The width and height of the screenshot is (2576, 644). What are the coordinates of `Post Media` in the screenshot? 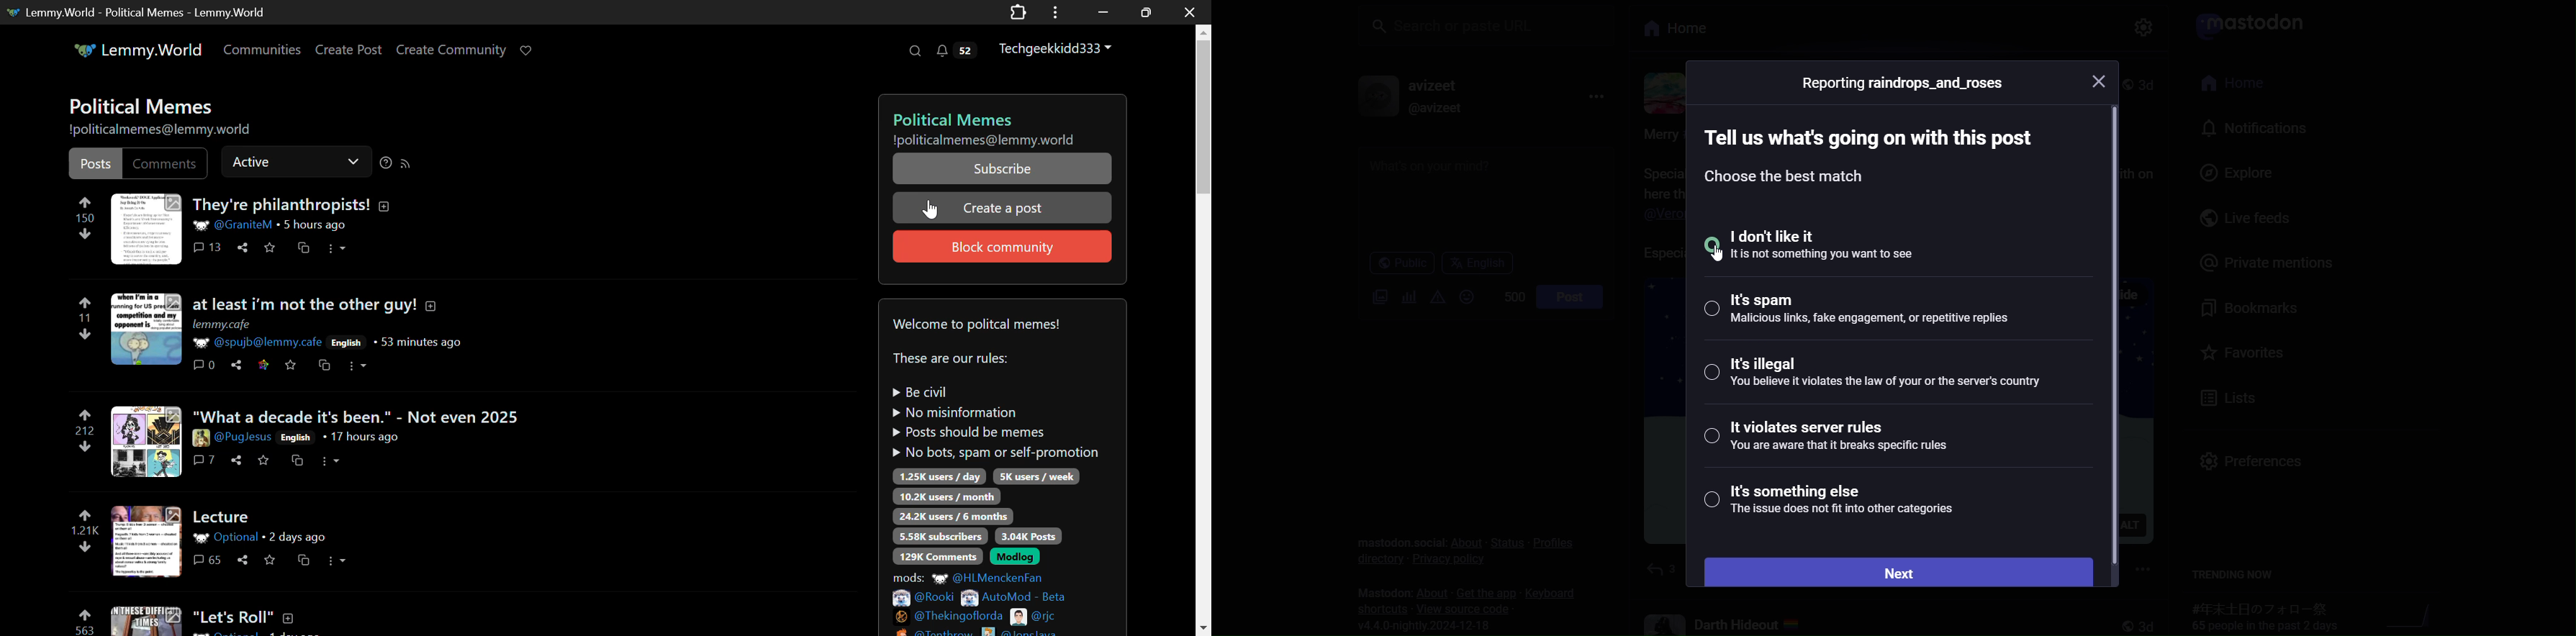 It's located at (146, 228).